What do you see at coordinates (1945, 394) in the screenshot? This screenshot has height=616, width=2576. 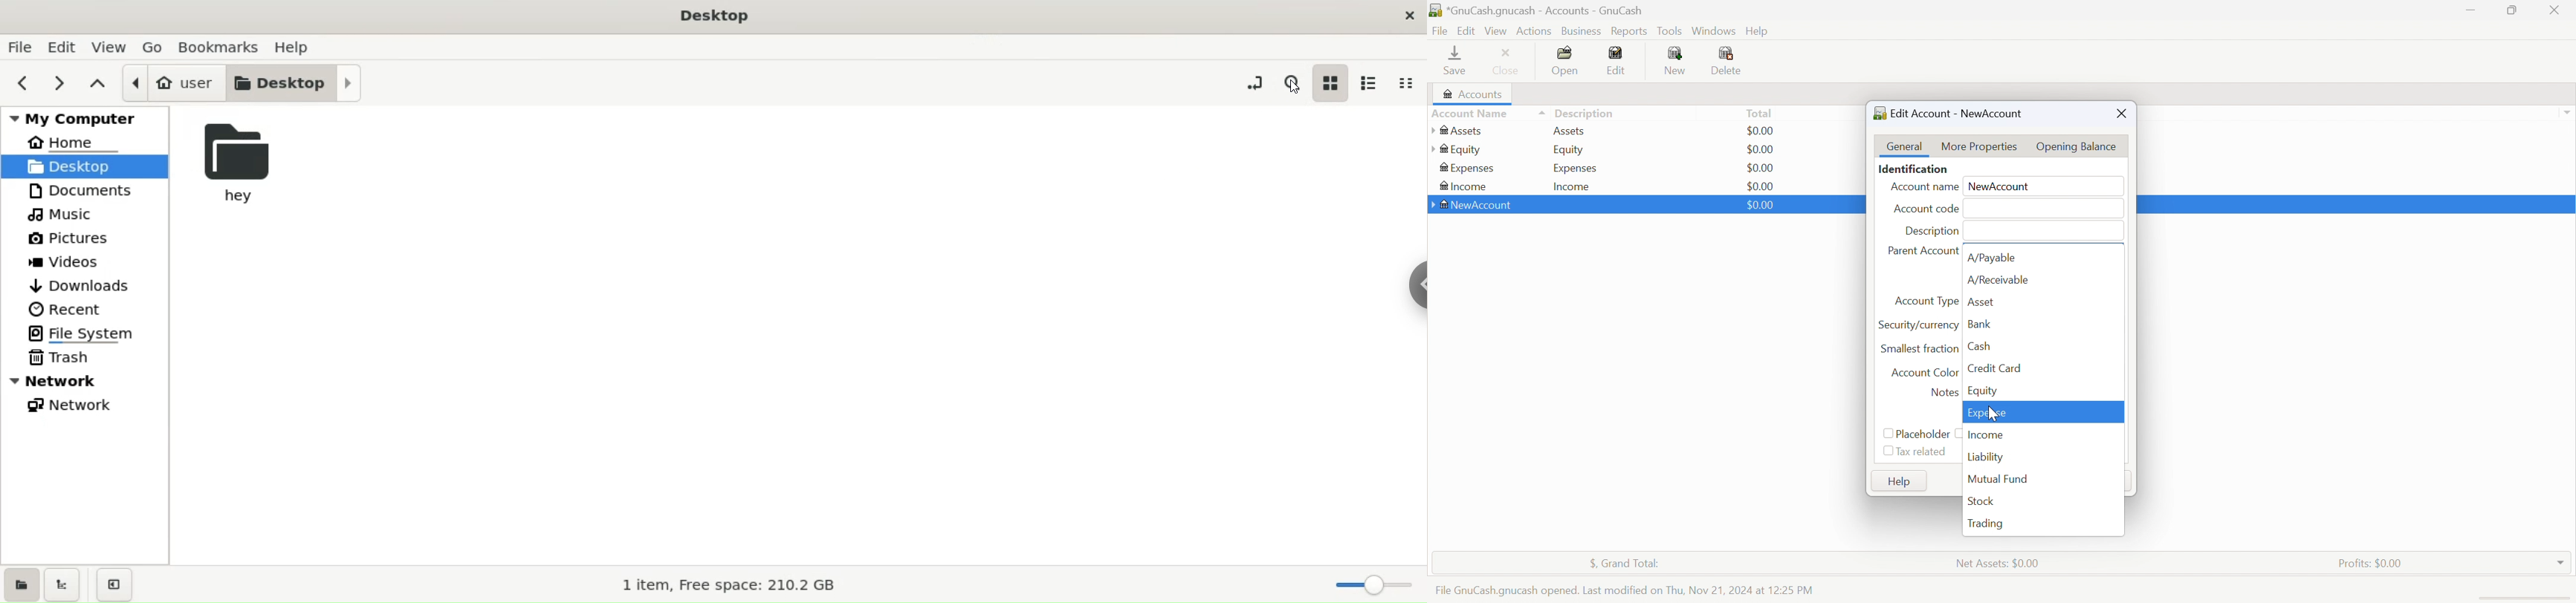 I see `Notes` at bounding box center [1945, 394].